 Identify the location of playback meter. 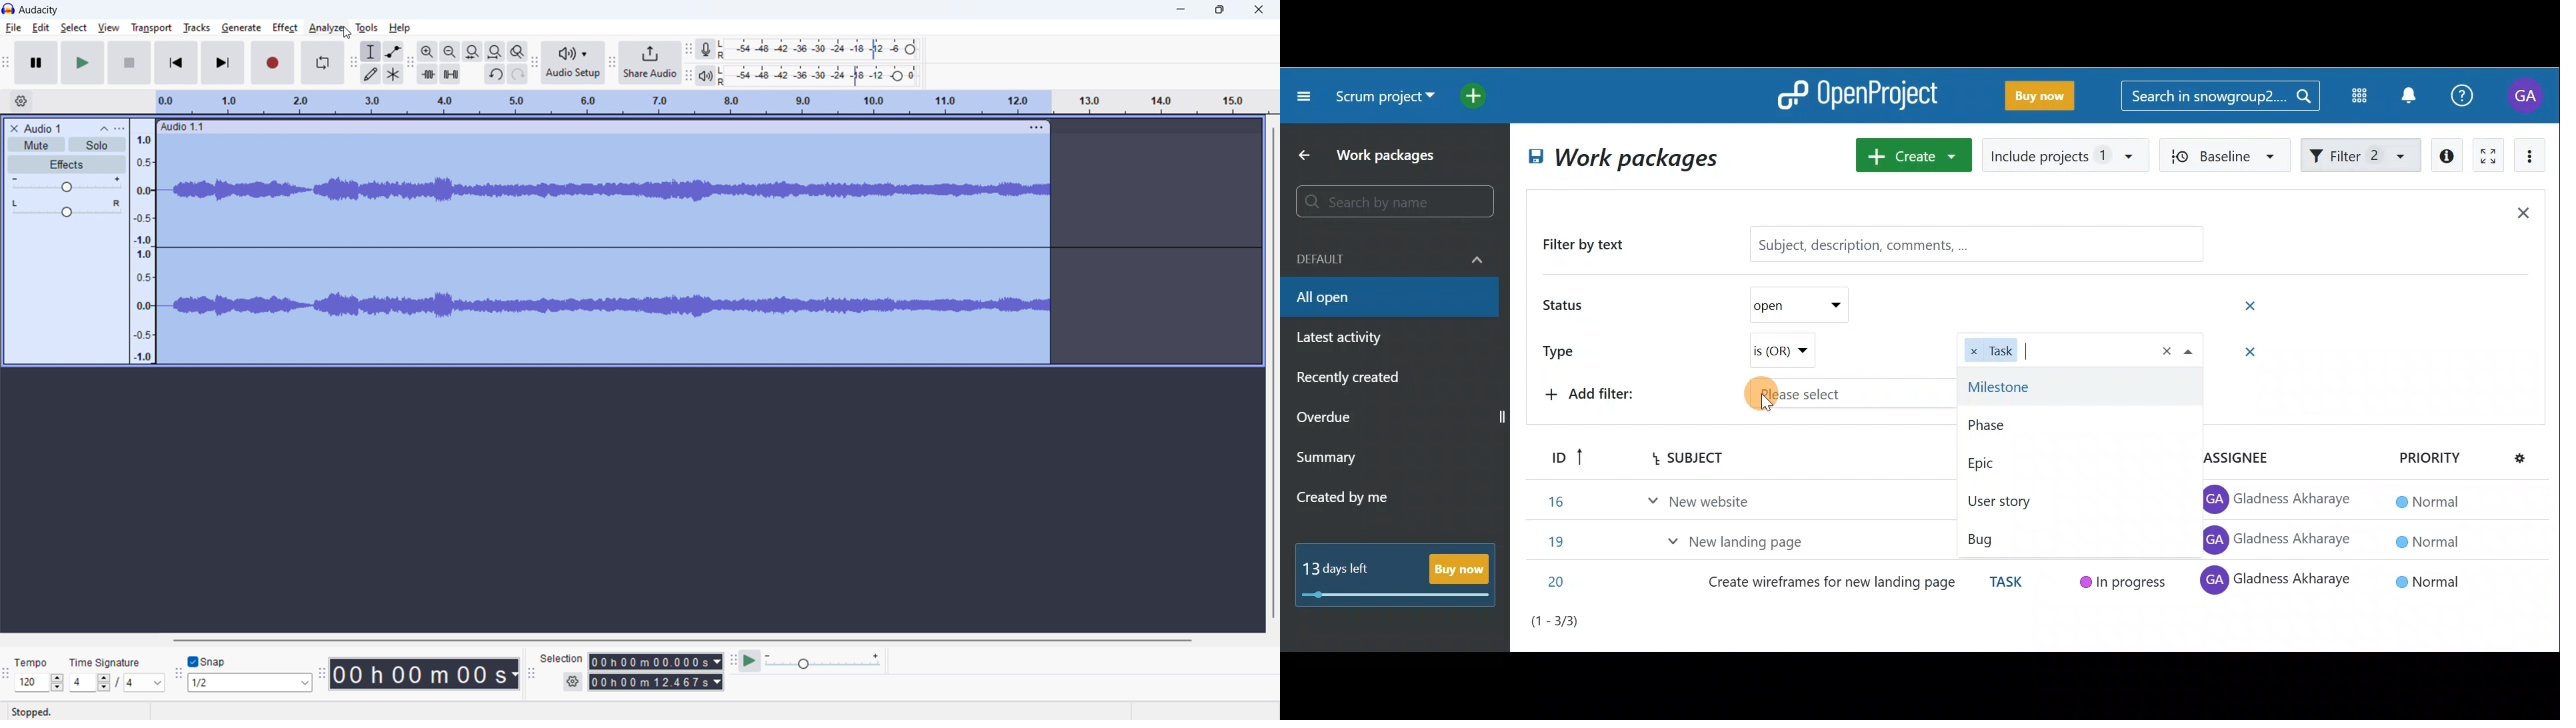
(706, 75).